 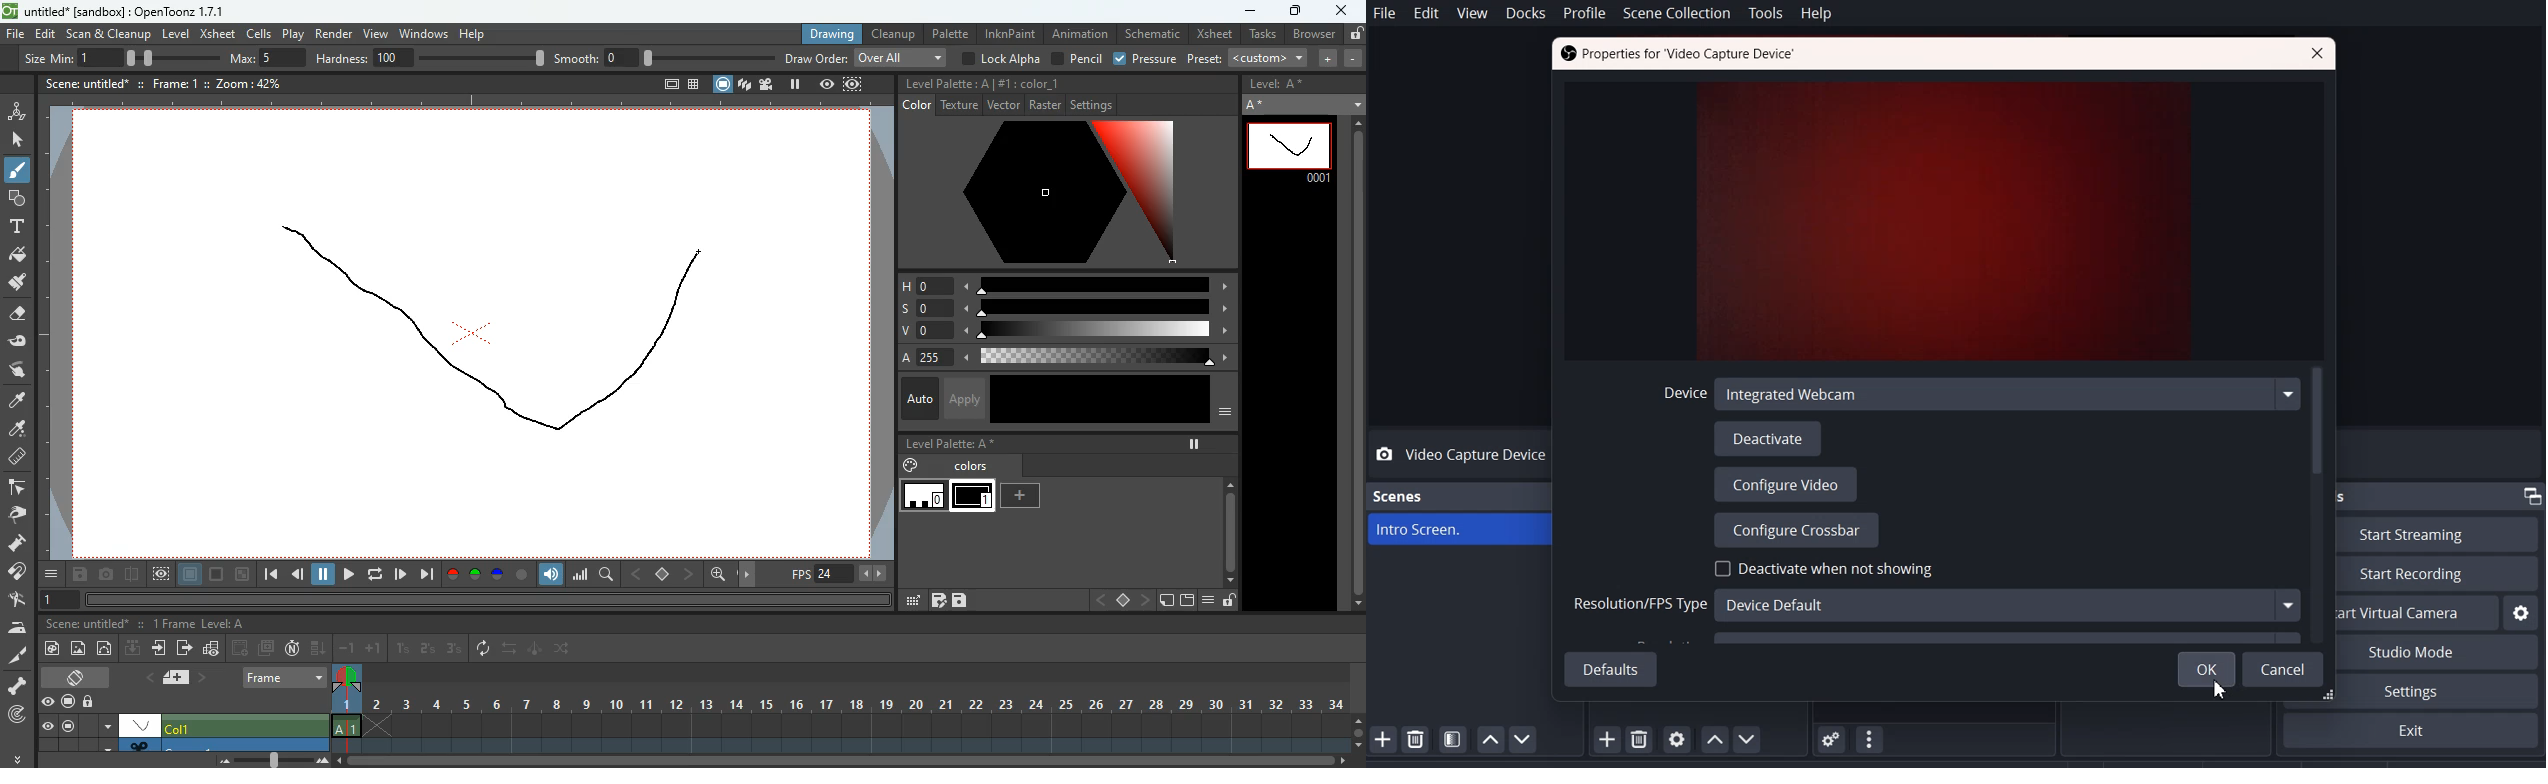 I want to click on n, so click(x=292, y=648).